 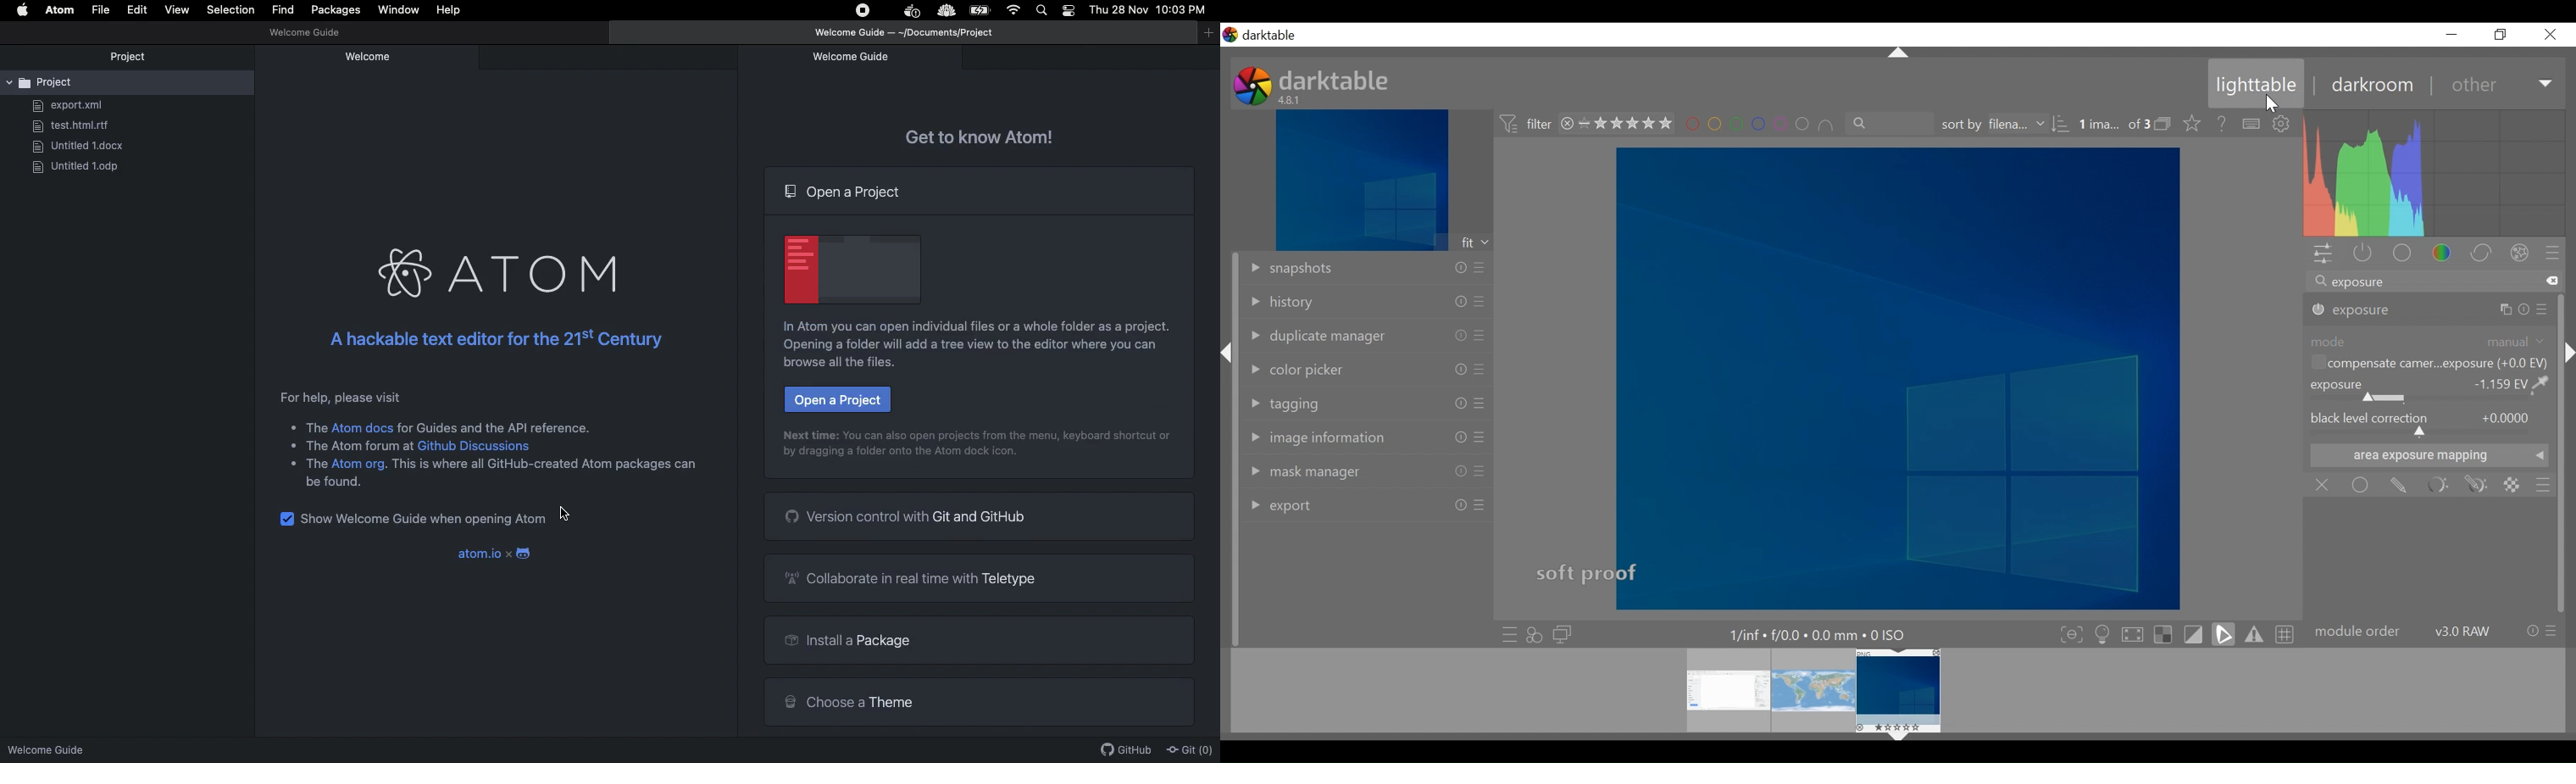 What do you see at coordinates (230, 10) in the screenshot?
I see `Selection` at bounding box center [230, 10].